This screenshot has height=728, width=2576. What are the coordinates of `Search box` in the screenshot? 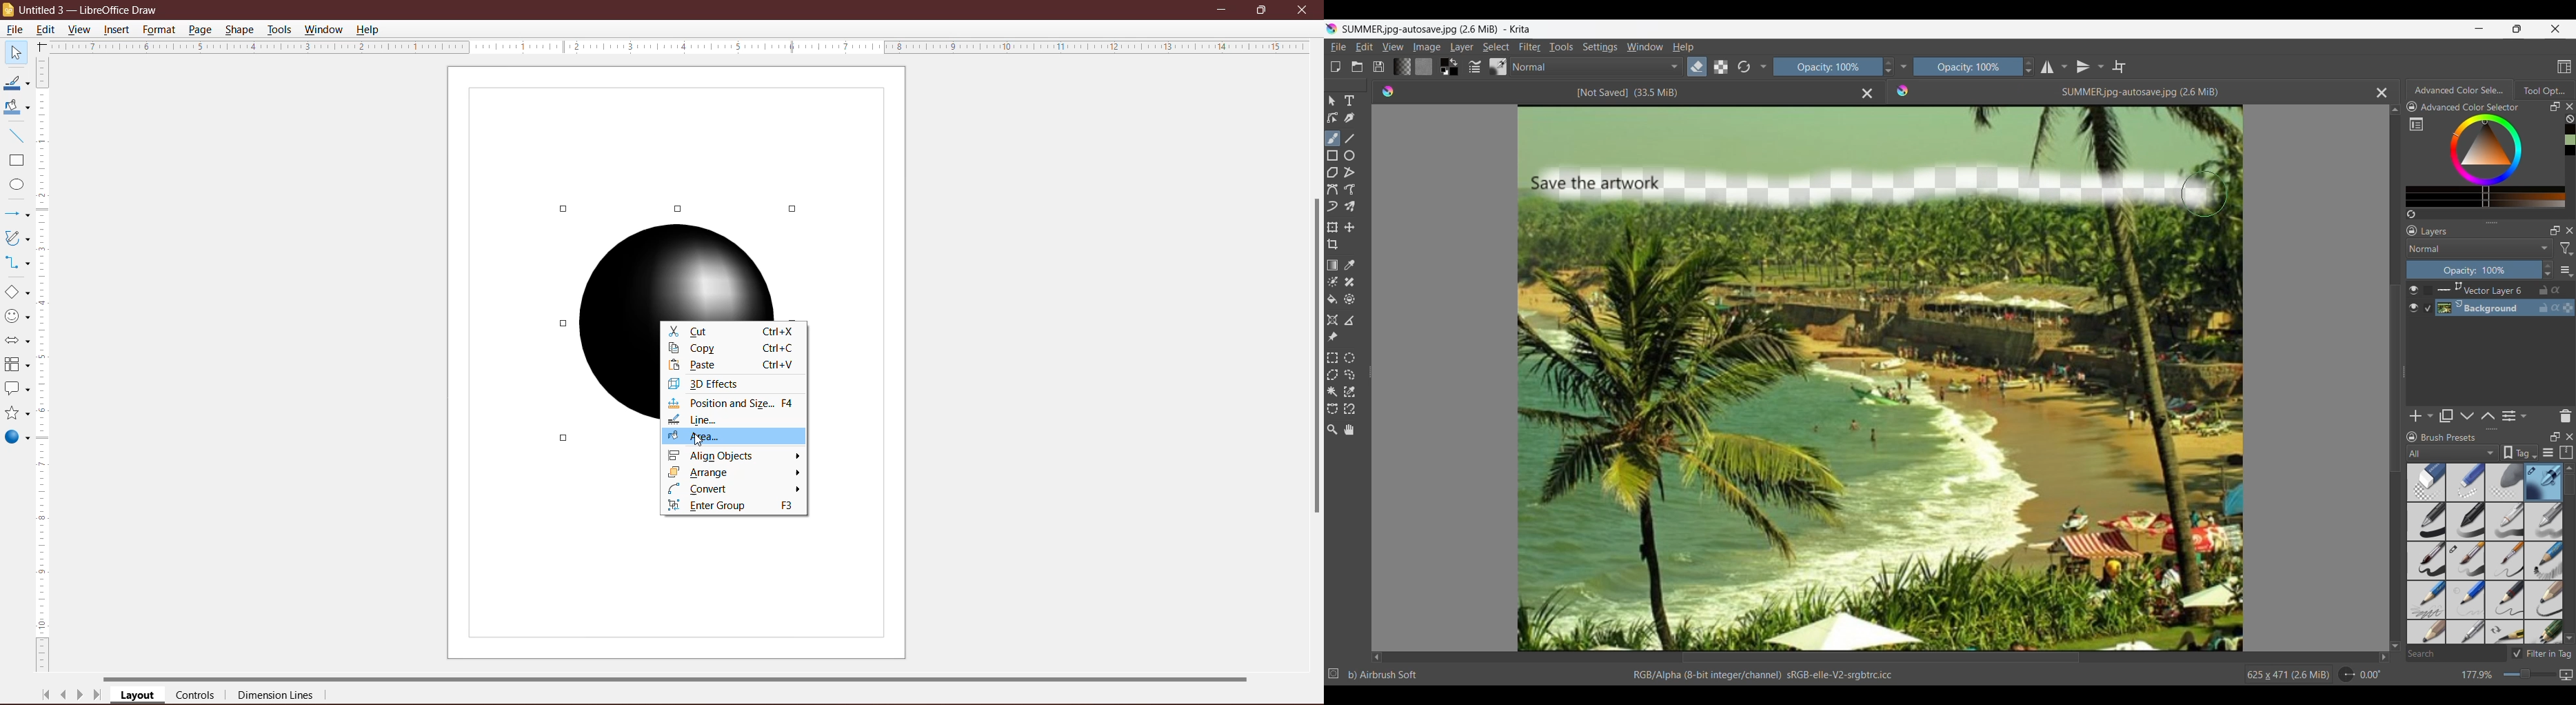 It's located at (2457, 653).